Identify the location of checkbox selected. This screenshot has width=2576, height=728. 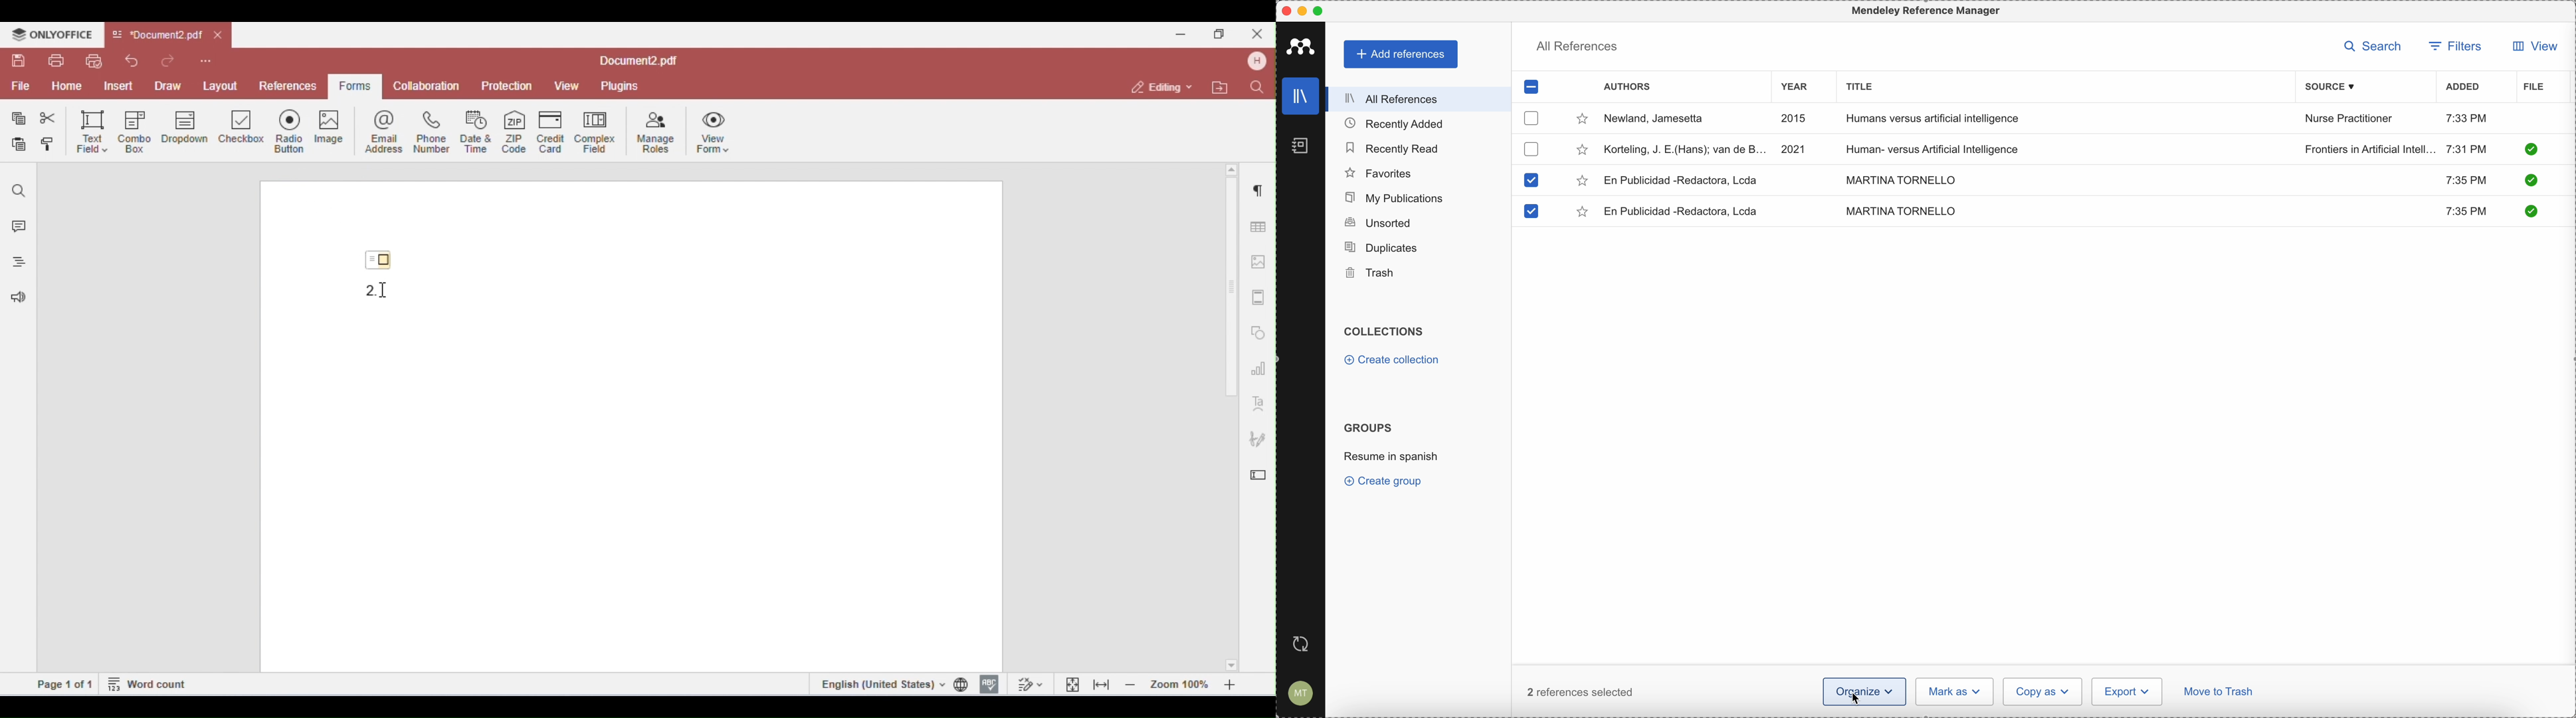
(1529, 211).